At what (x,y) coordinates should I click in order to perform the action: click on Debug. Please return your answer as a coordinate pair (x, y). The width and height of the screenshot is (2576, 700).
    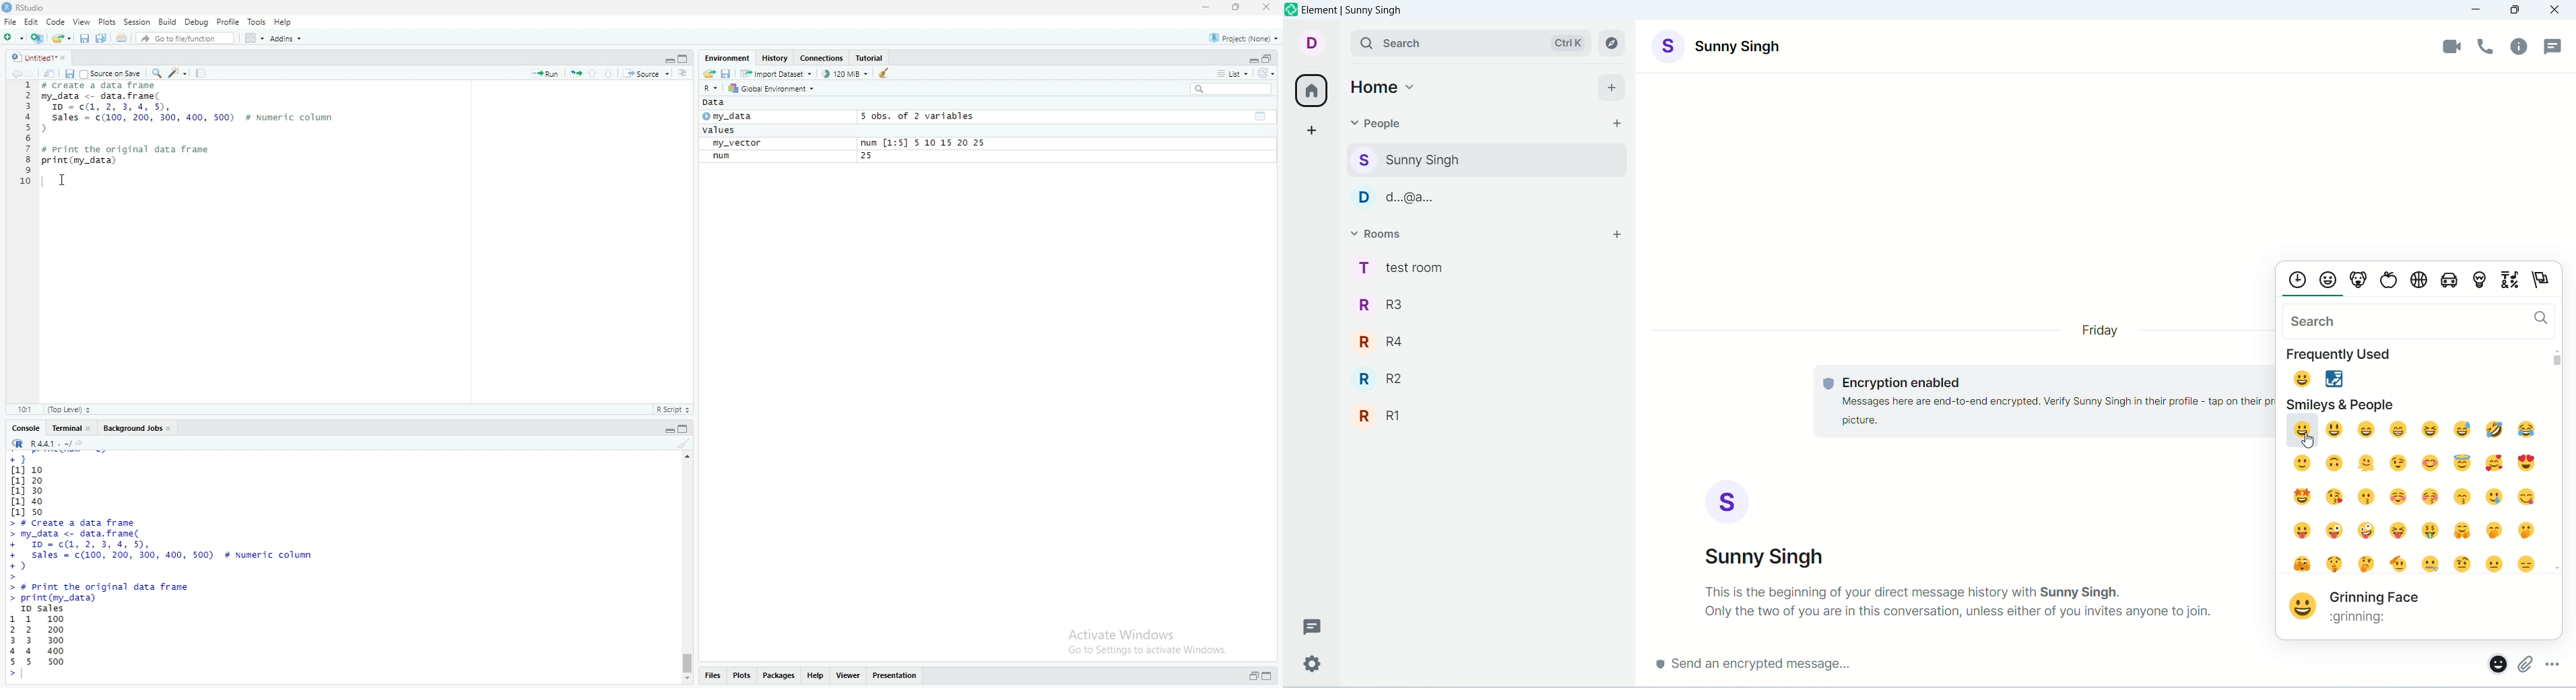
    Looking at the image, I should click on (198, 21).